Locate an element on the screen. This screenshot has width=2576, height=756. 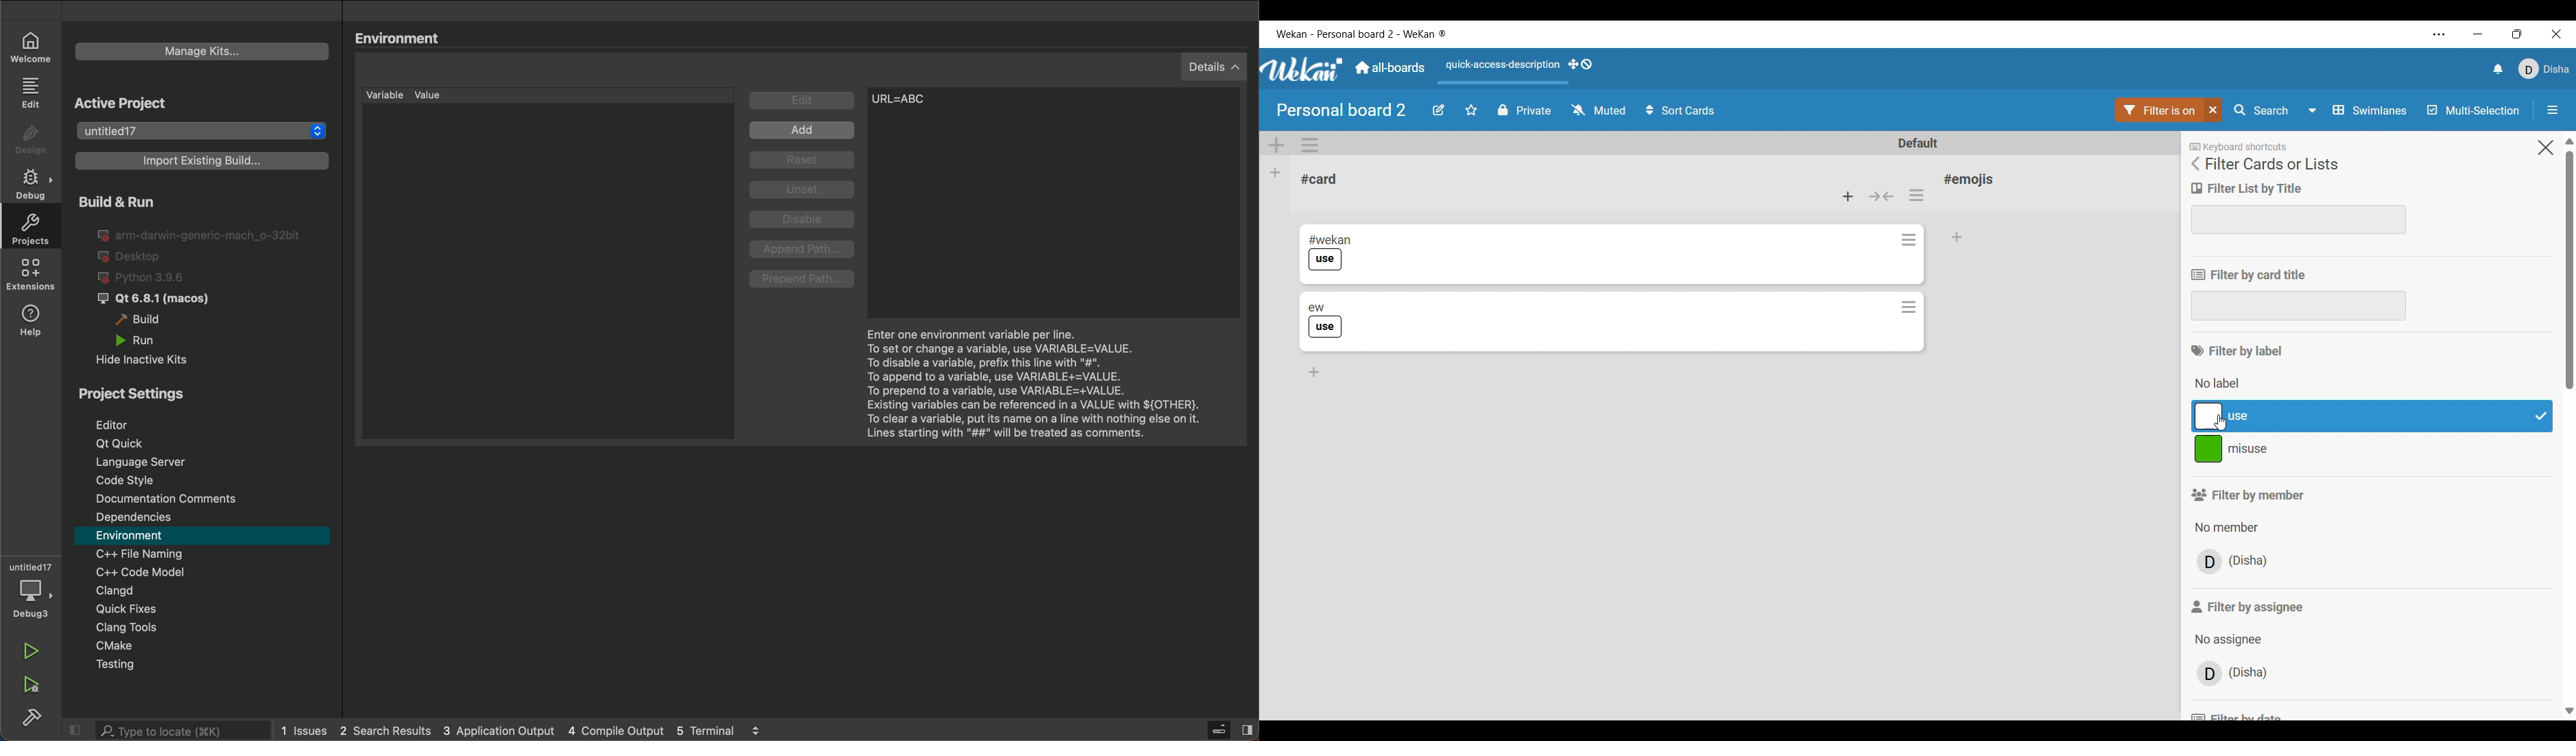
debug is located at coordinates (34, 590).